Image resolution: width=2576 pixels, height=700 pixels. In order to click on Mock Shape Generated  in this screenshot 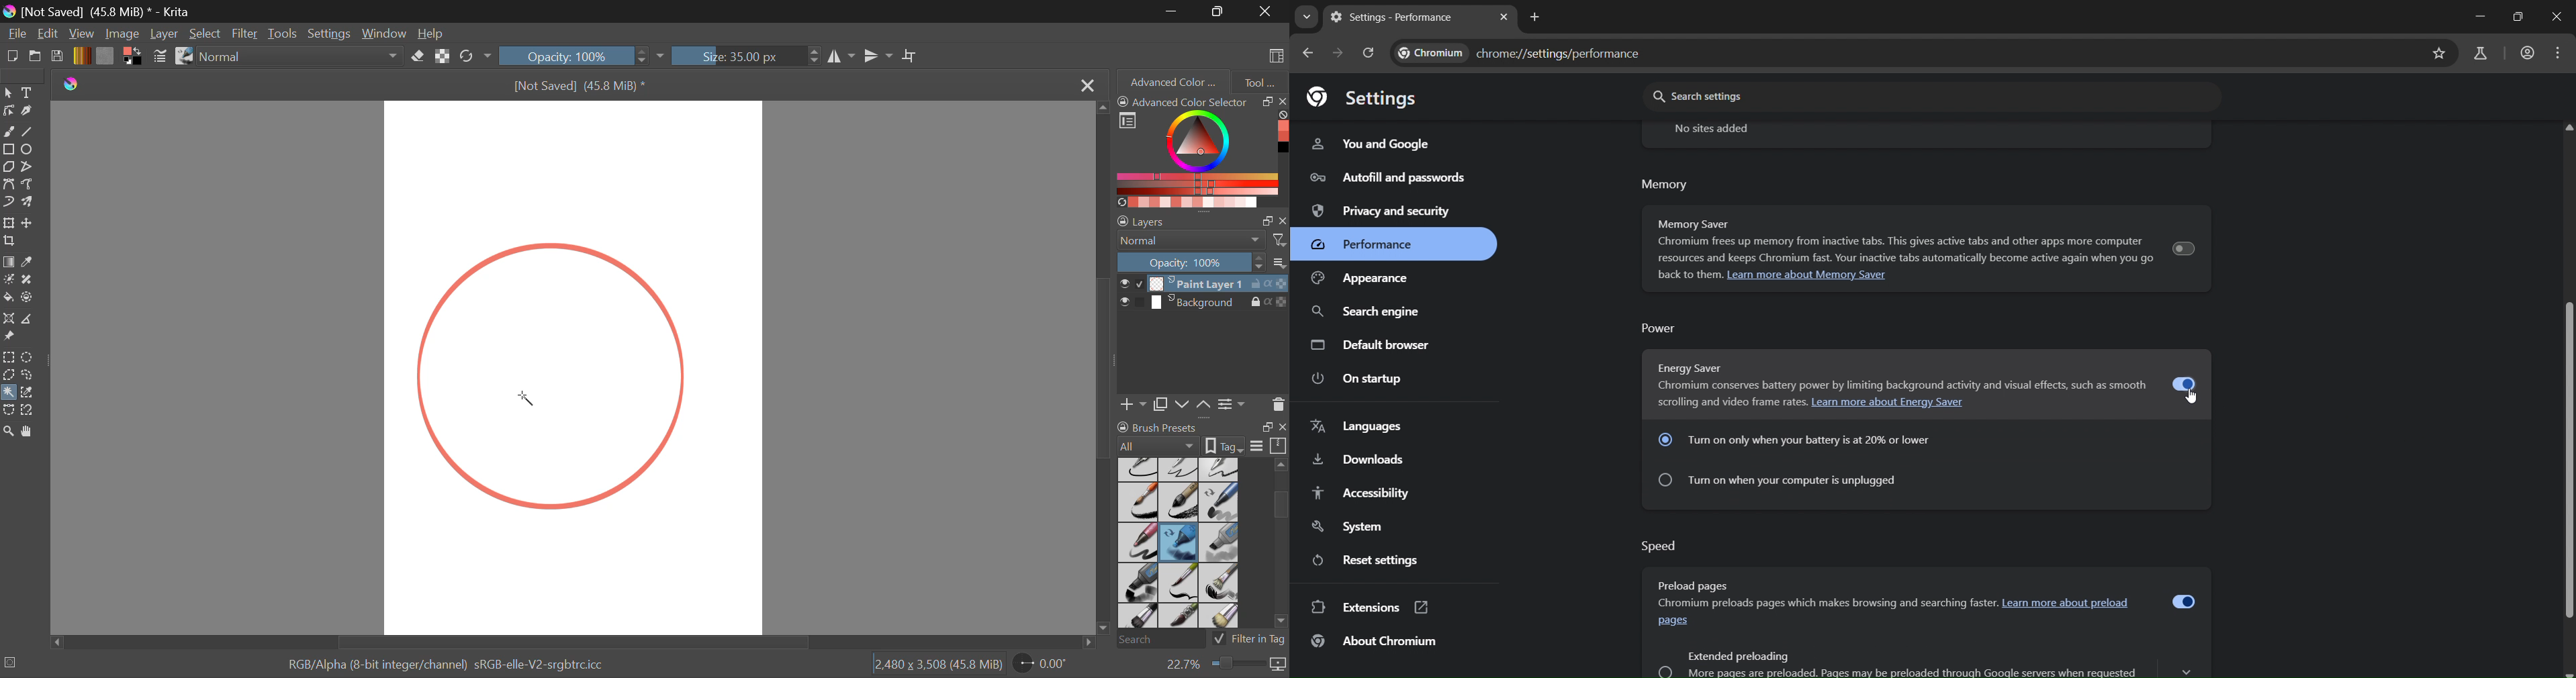, I will do `click(559, 379)`.